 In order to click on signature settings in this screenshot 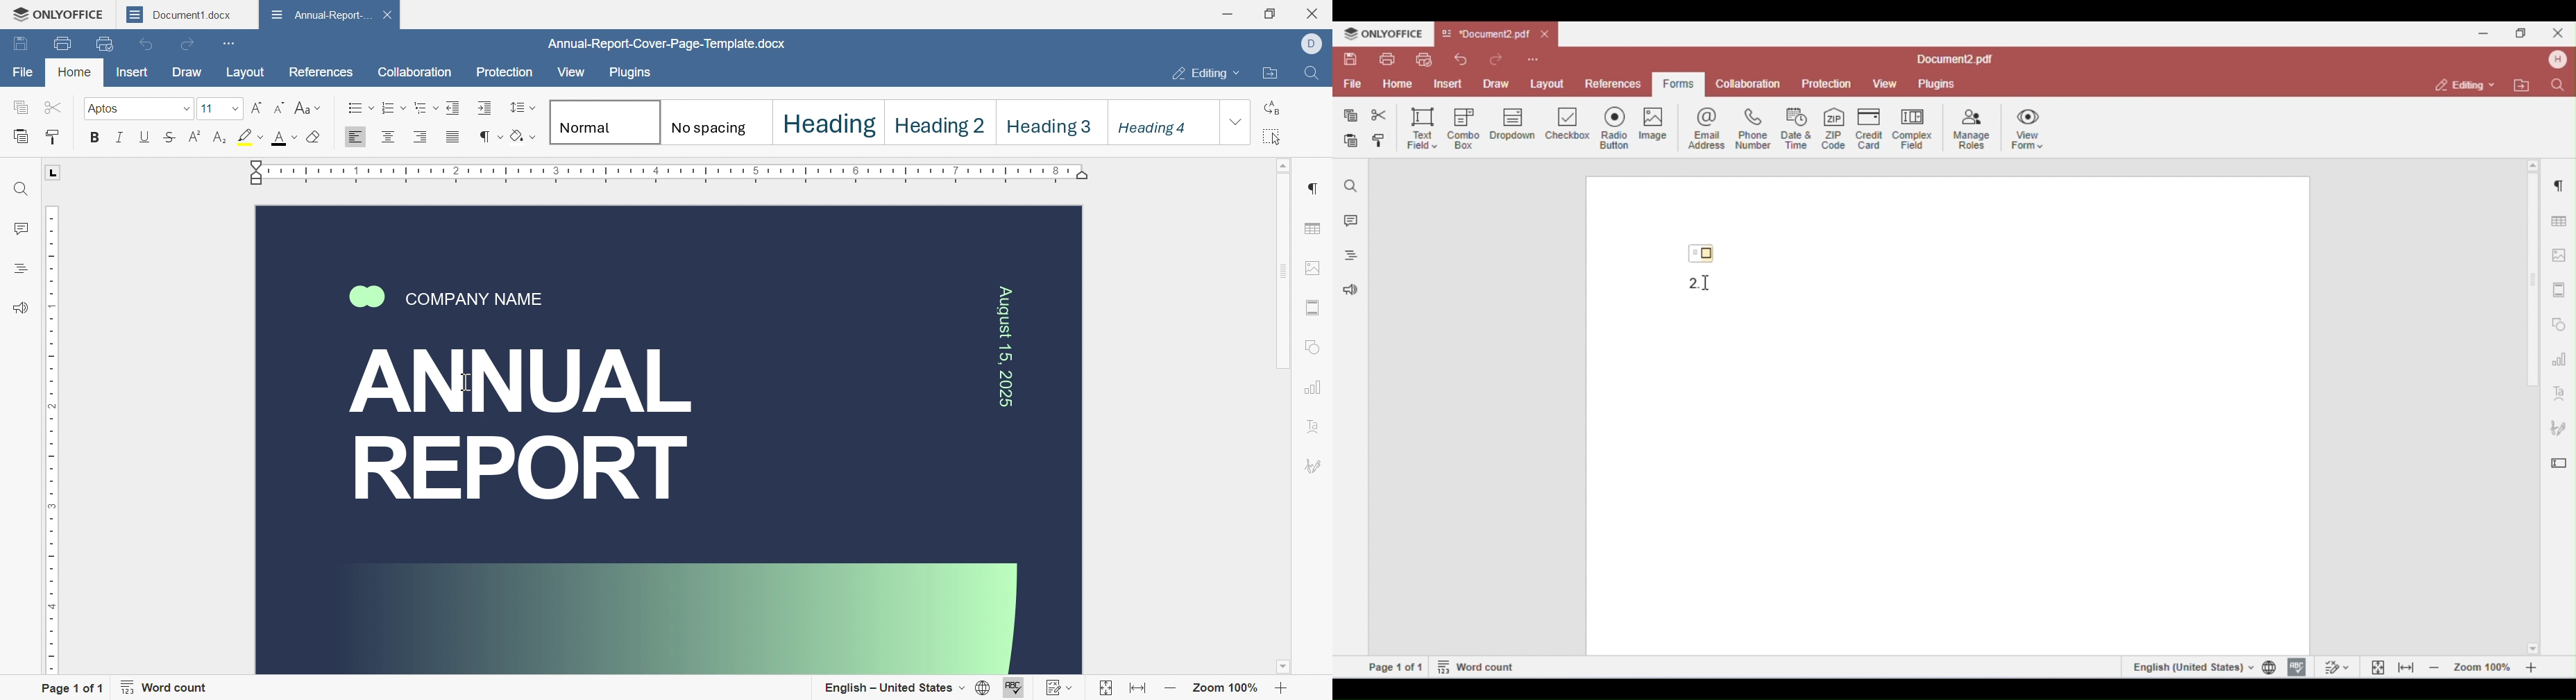, I will do `click(1315, 466)`.